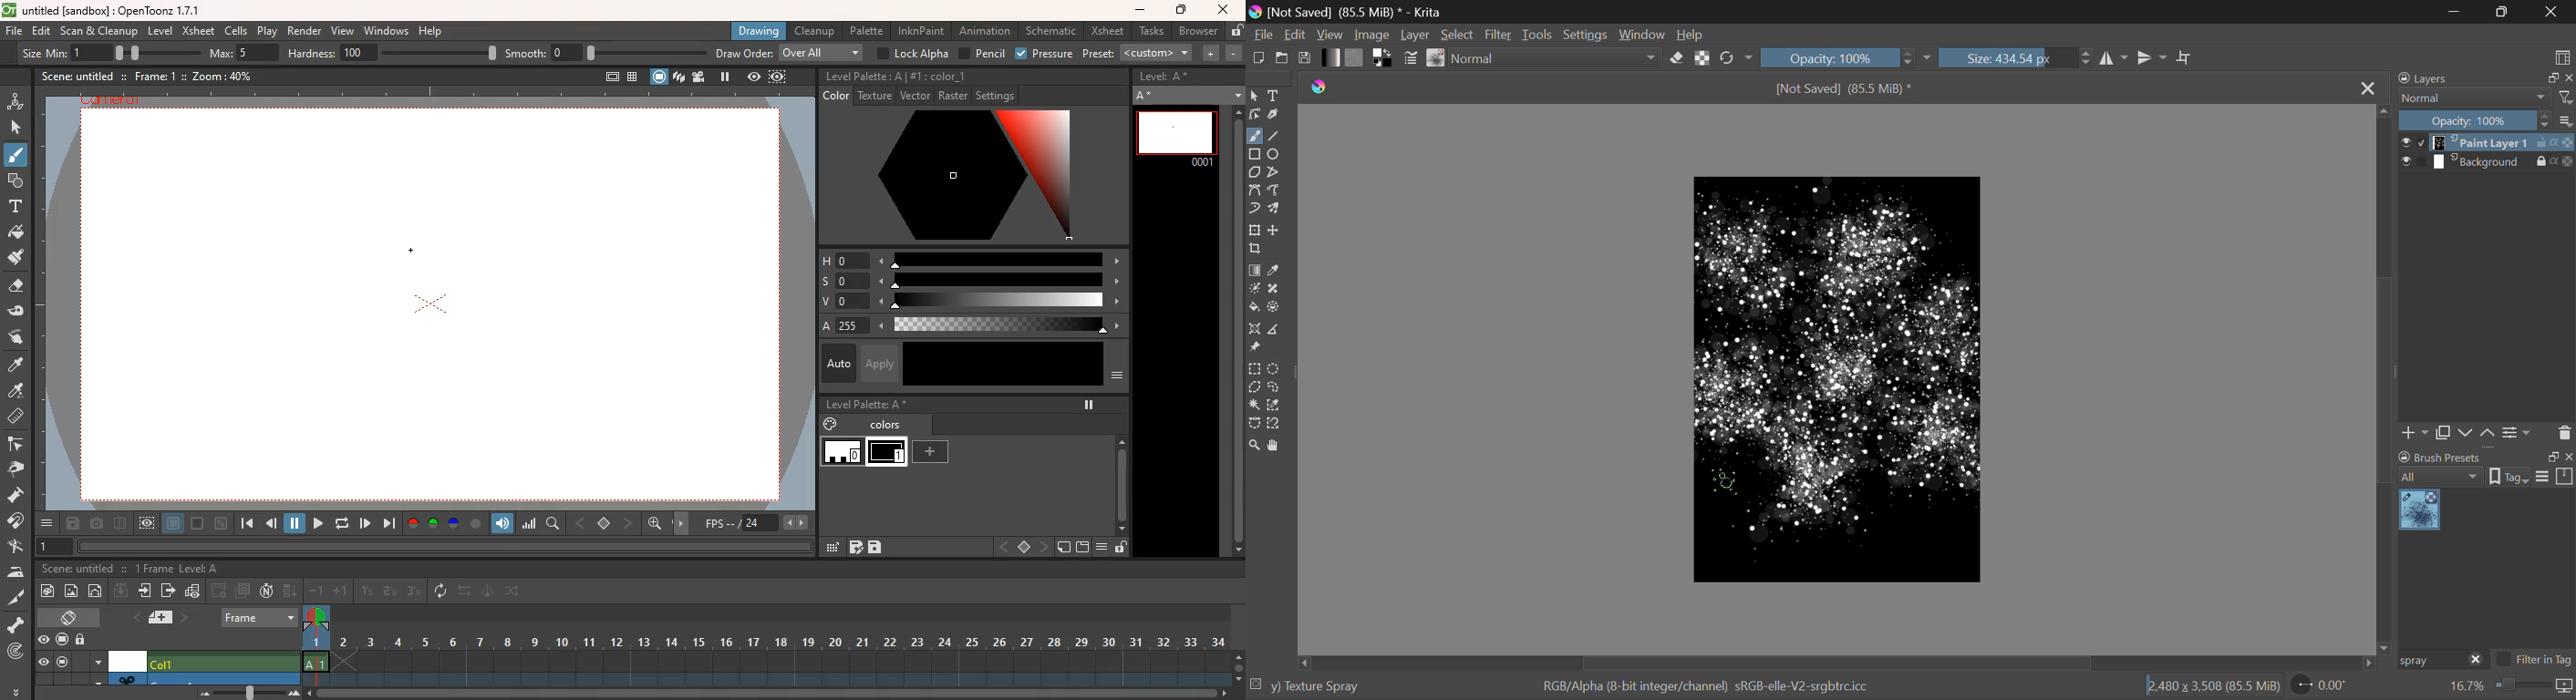 The image size is (2576, 700). Describe the element at coordinates (1590, 33) in the screenshot. I see `Settings` at that location.